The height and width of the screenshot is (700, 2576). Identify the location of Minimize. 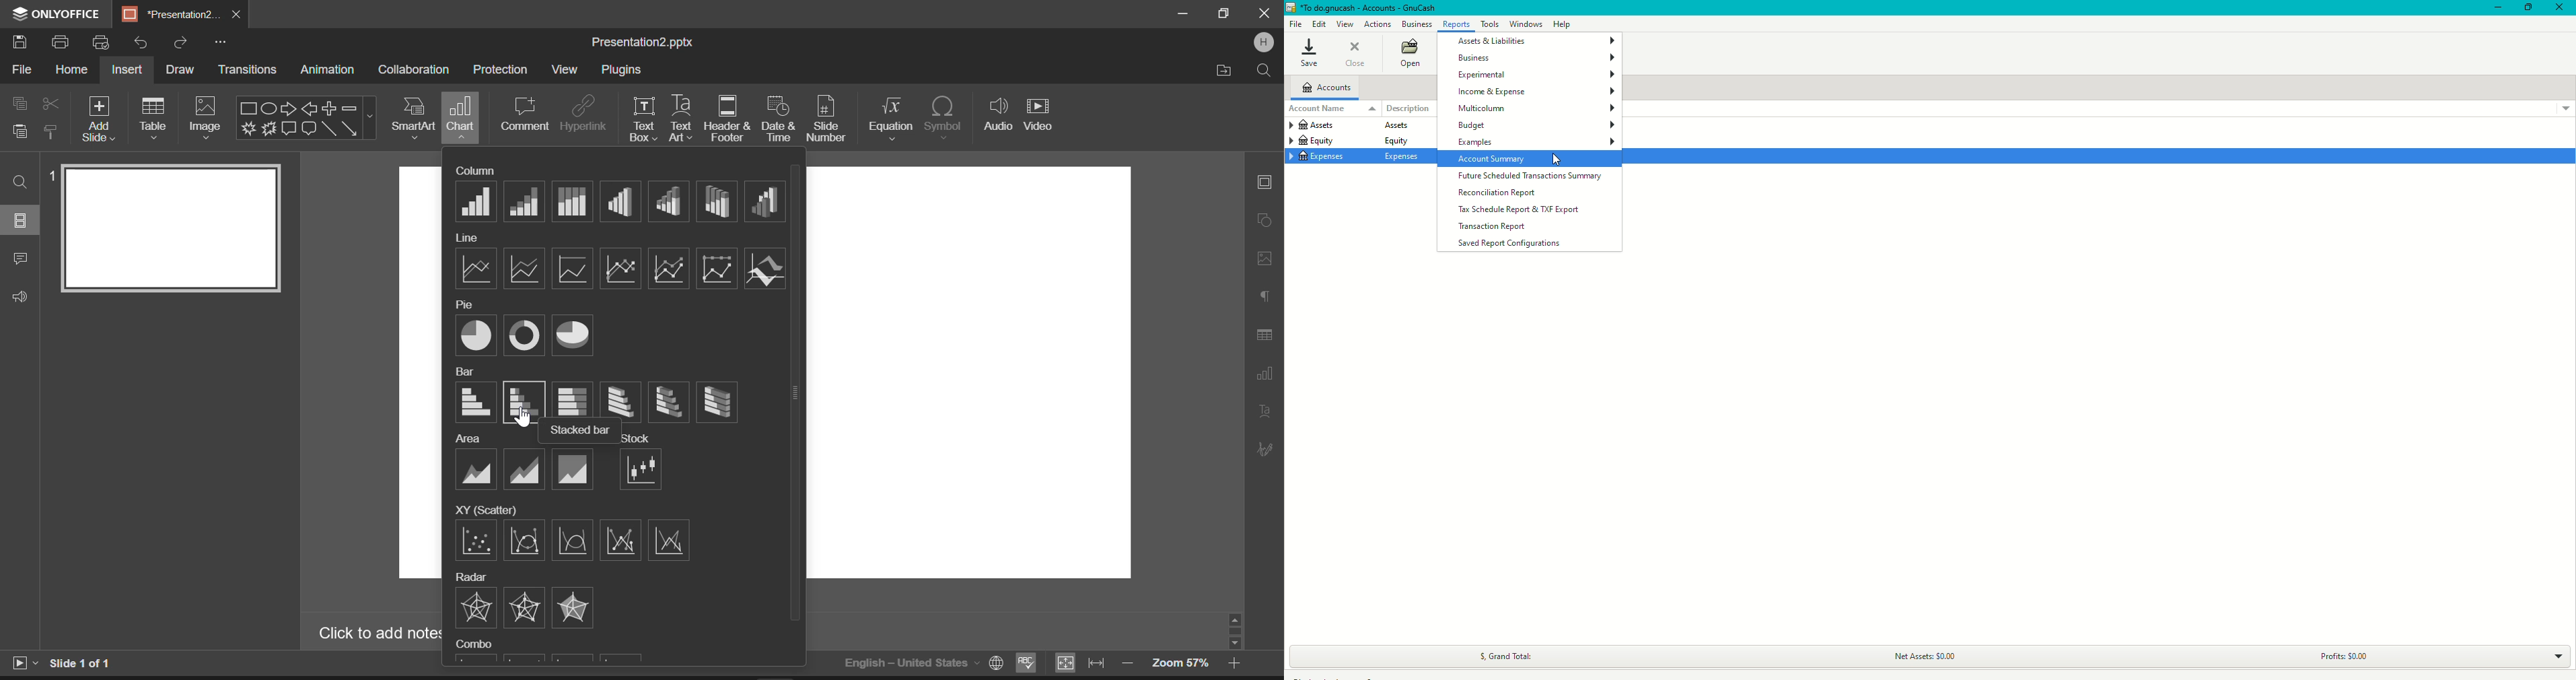
(2495, 9).